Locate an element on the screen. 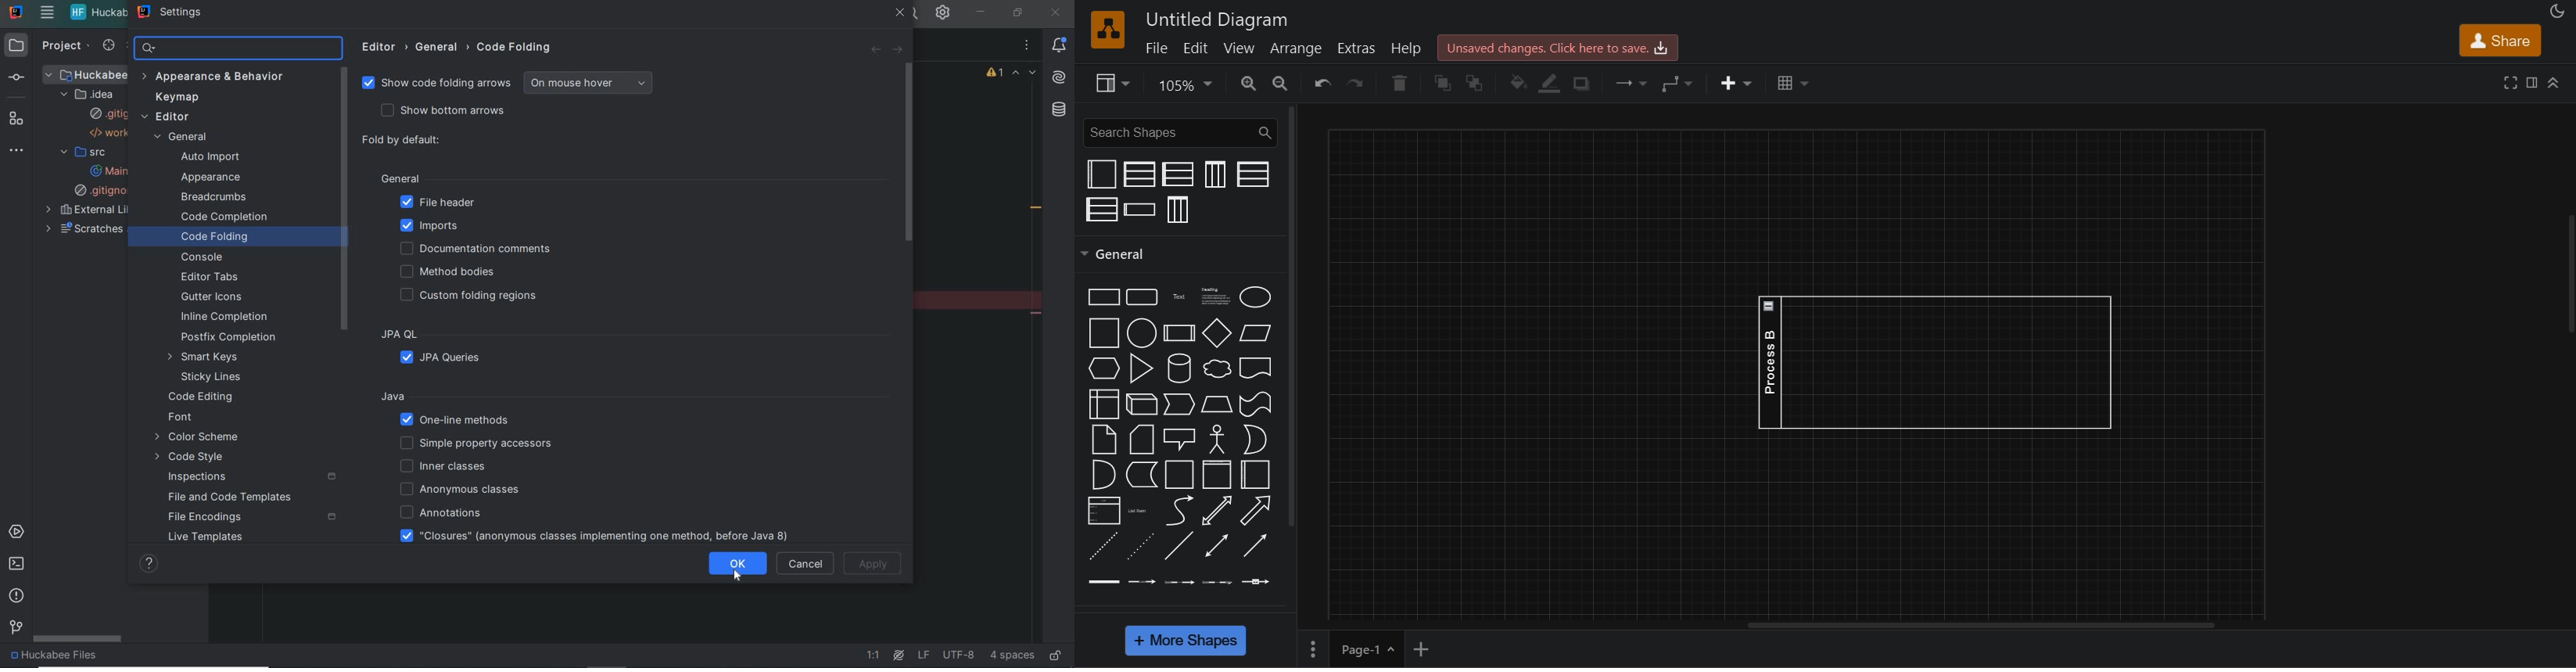 The image size is (2576, 672). collapse is located at coordinates (2566, 278).